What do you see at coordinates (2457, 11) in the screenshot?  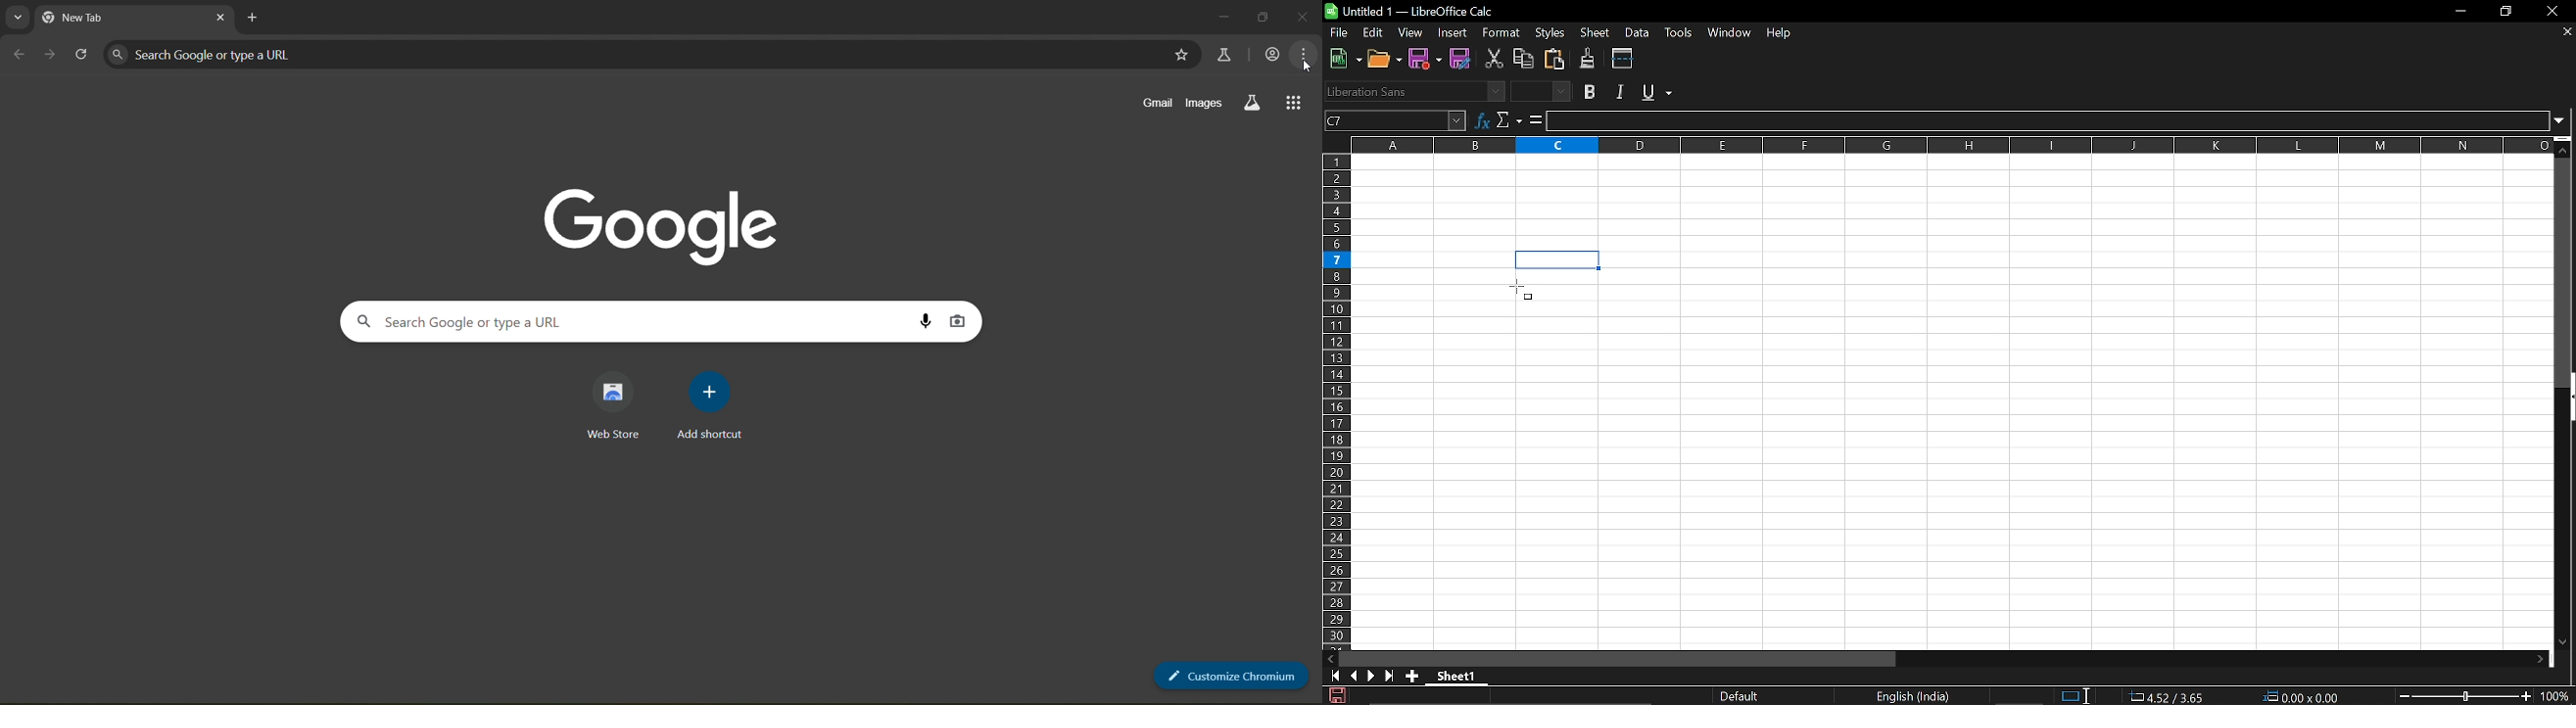 I see `Minimize` at bounding box center [2457, 11].